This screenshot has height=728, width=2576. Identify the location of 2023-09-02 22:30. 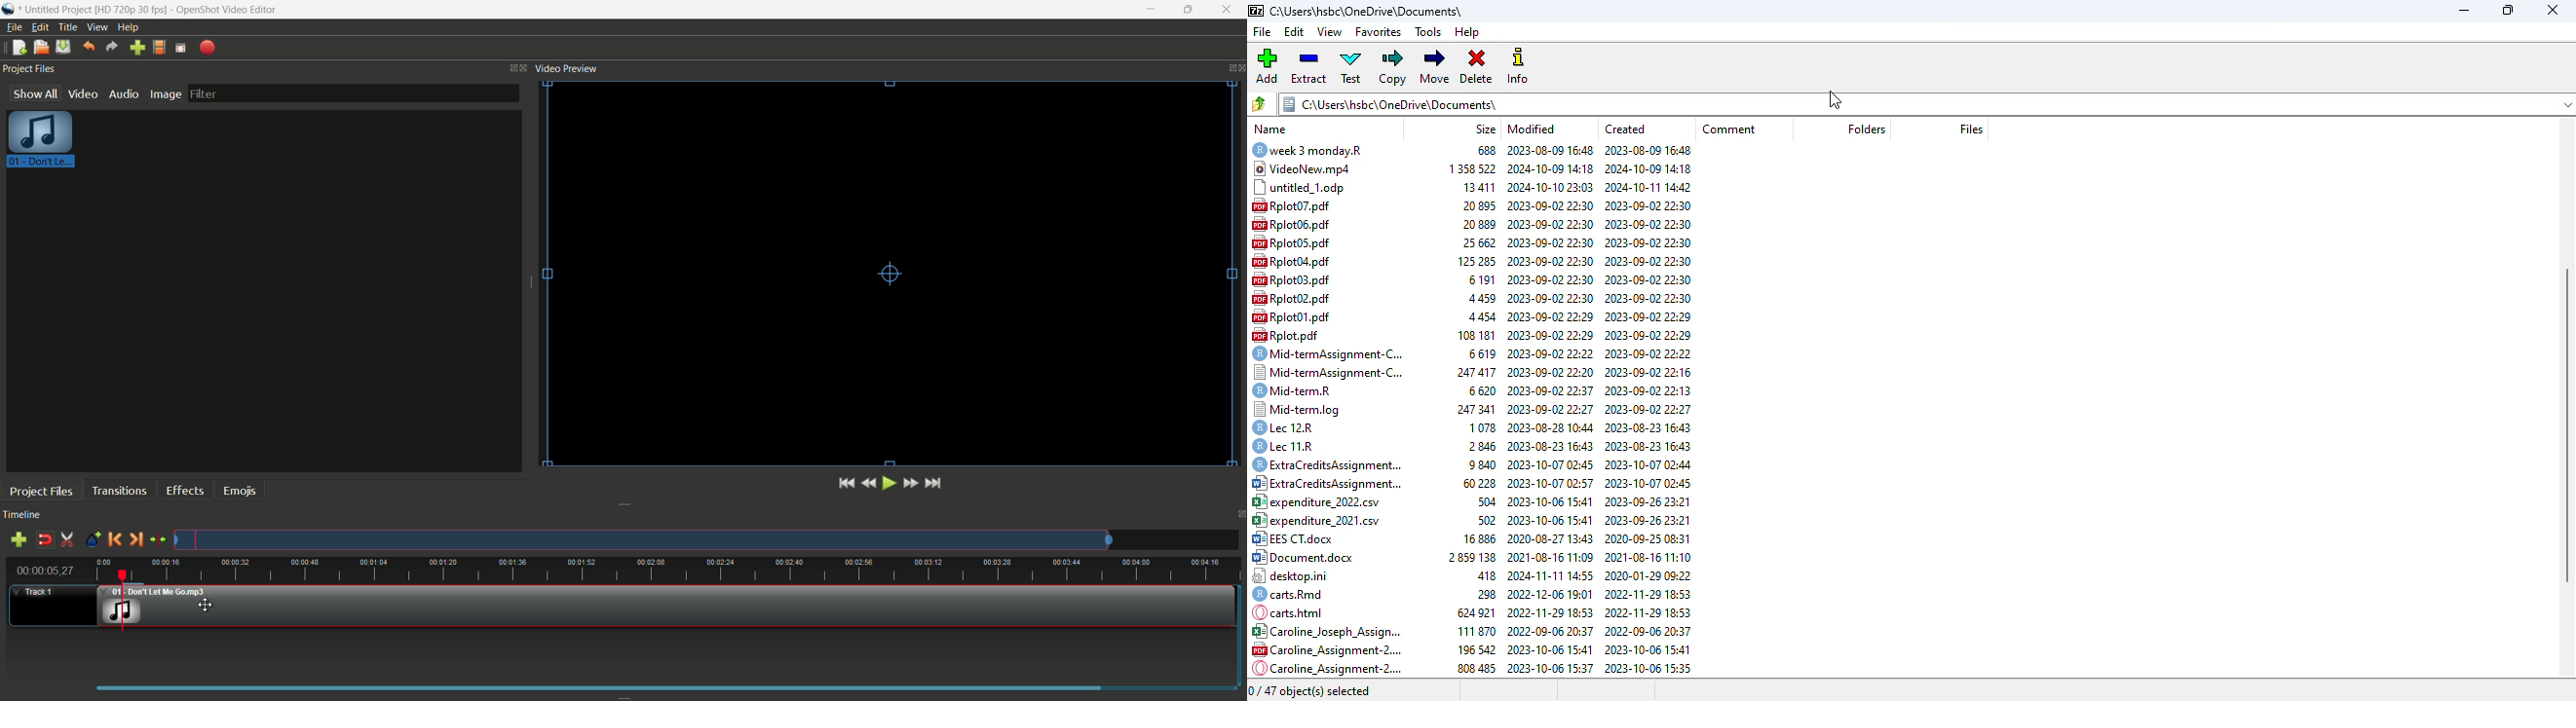
(1551, 242).